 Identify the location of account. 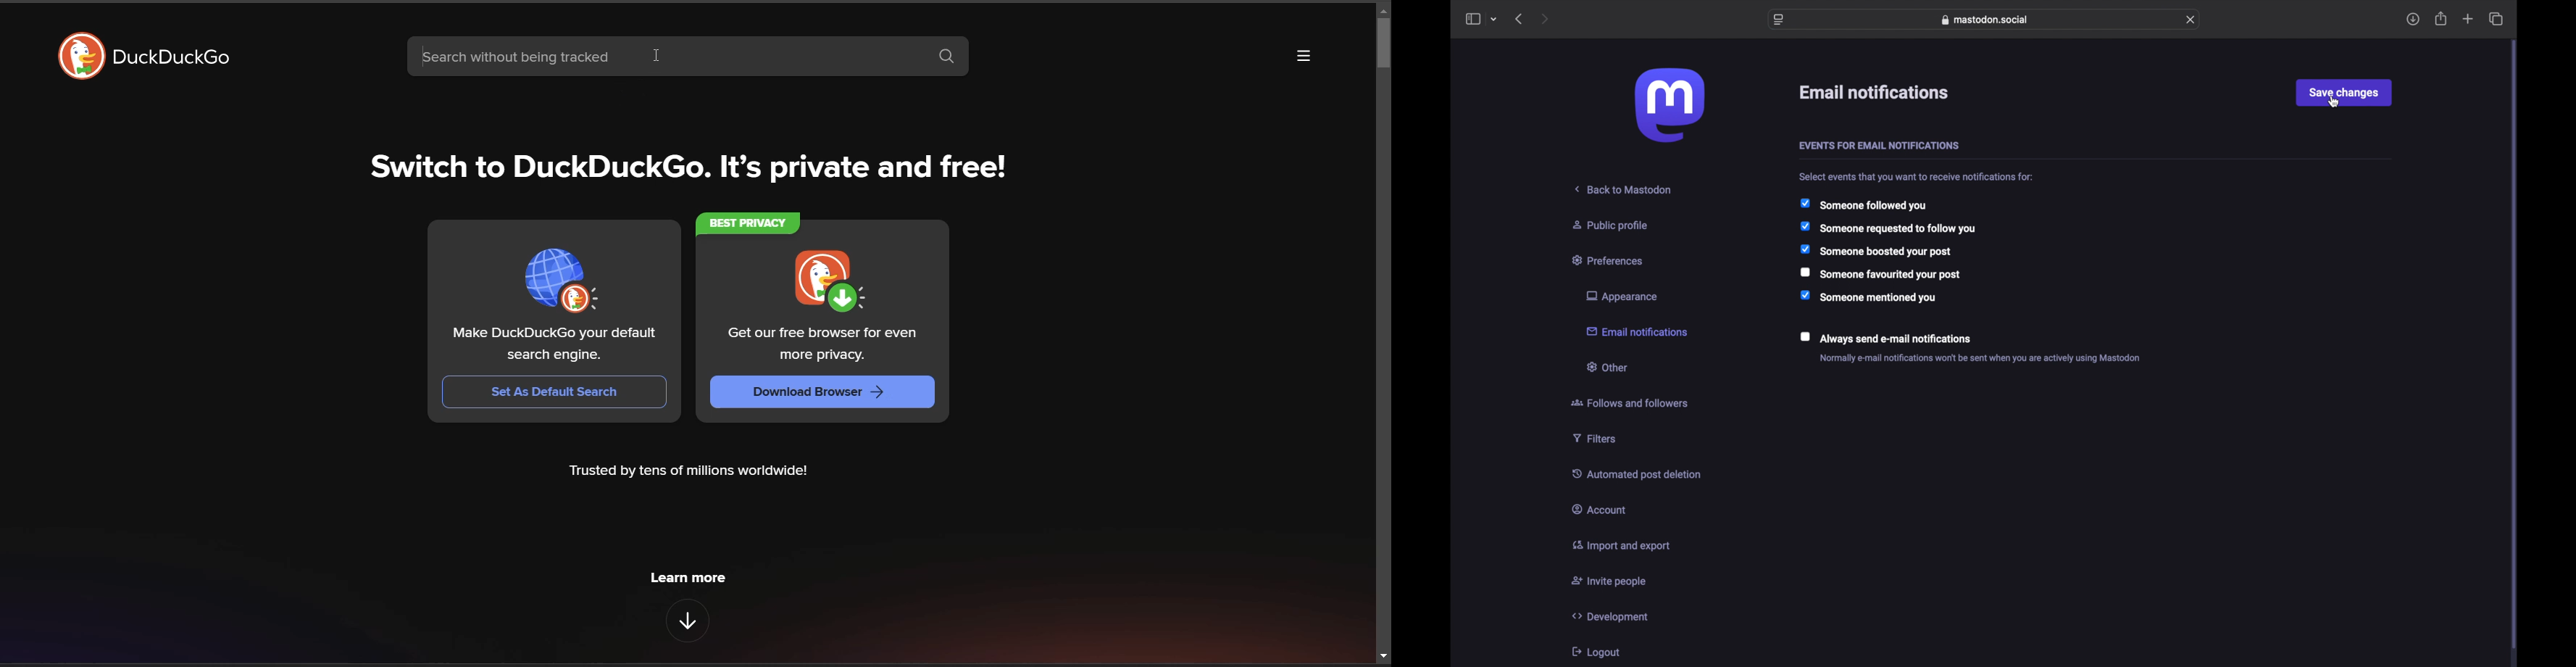
(1599, 508).